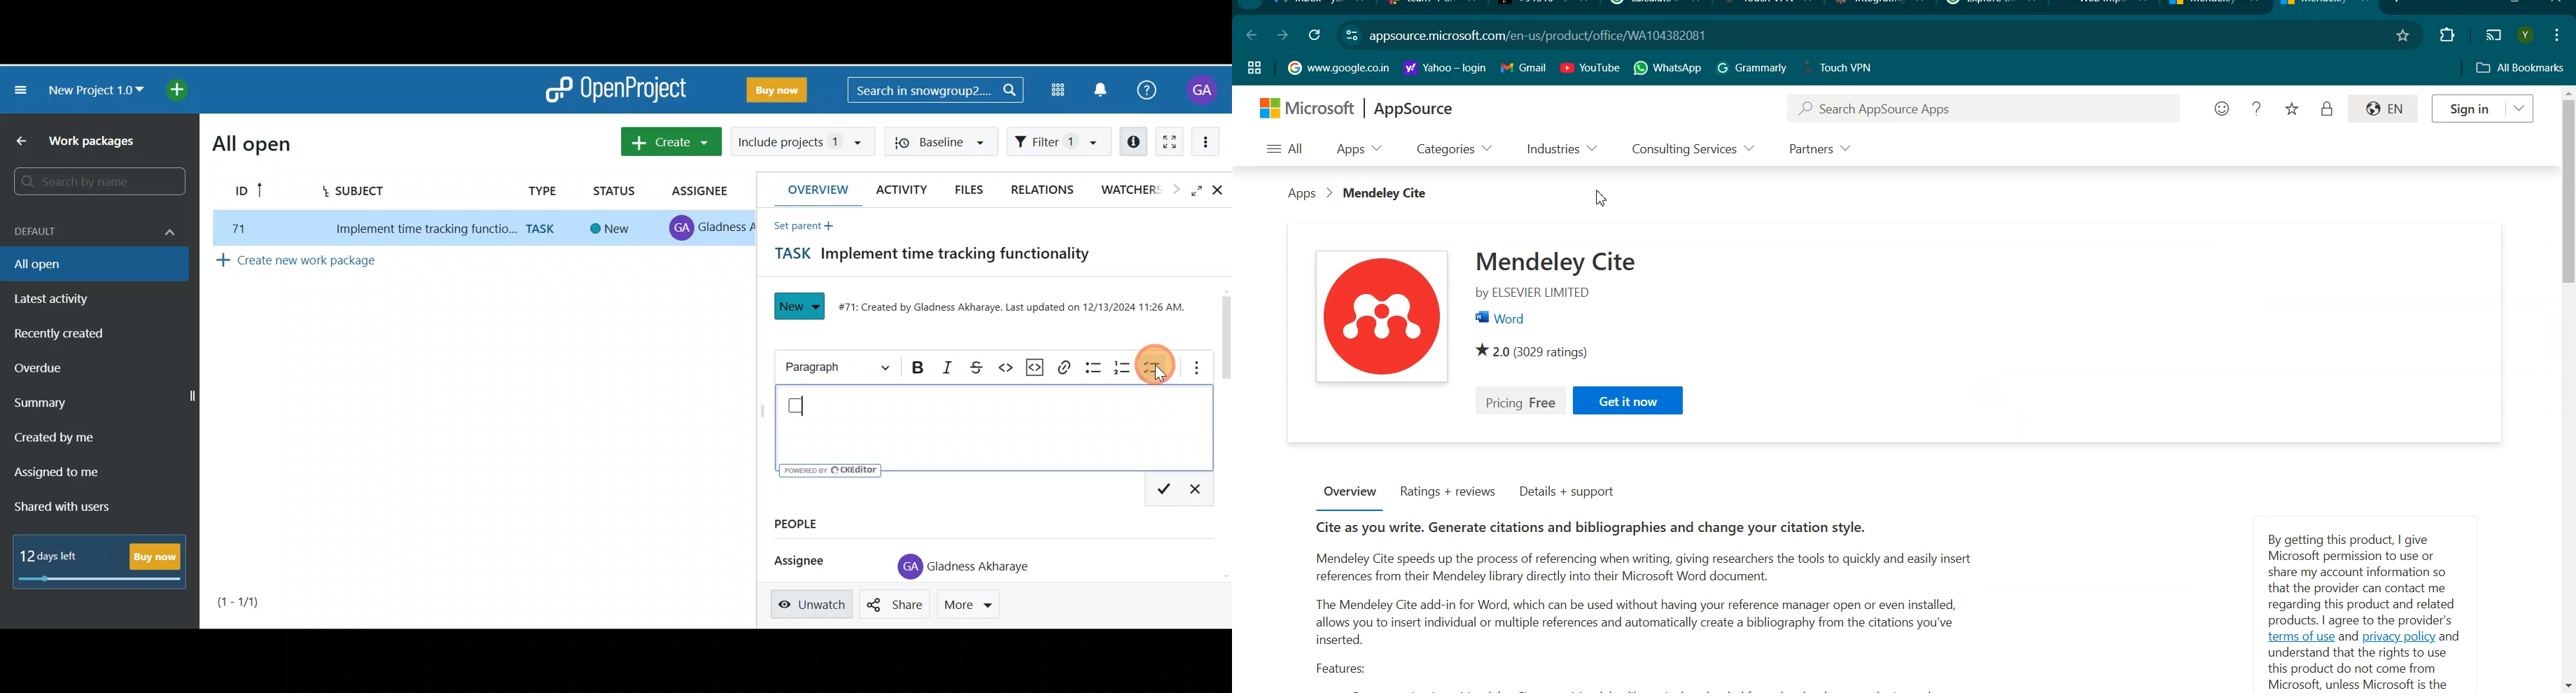 The height and width of the screenshot is (700, 2576). I want to click on and, so click(2450, 637).